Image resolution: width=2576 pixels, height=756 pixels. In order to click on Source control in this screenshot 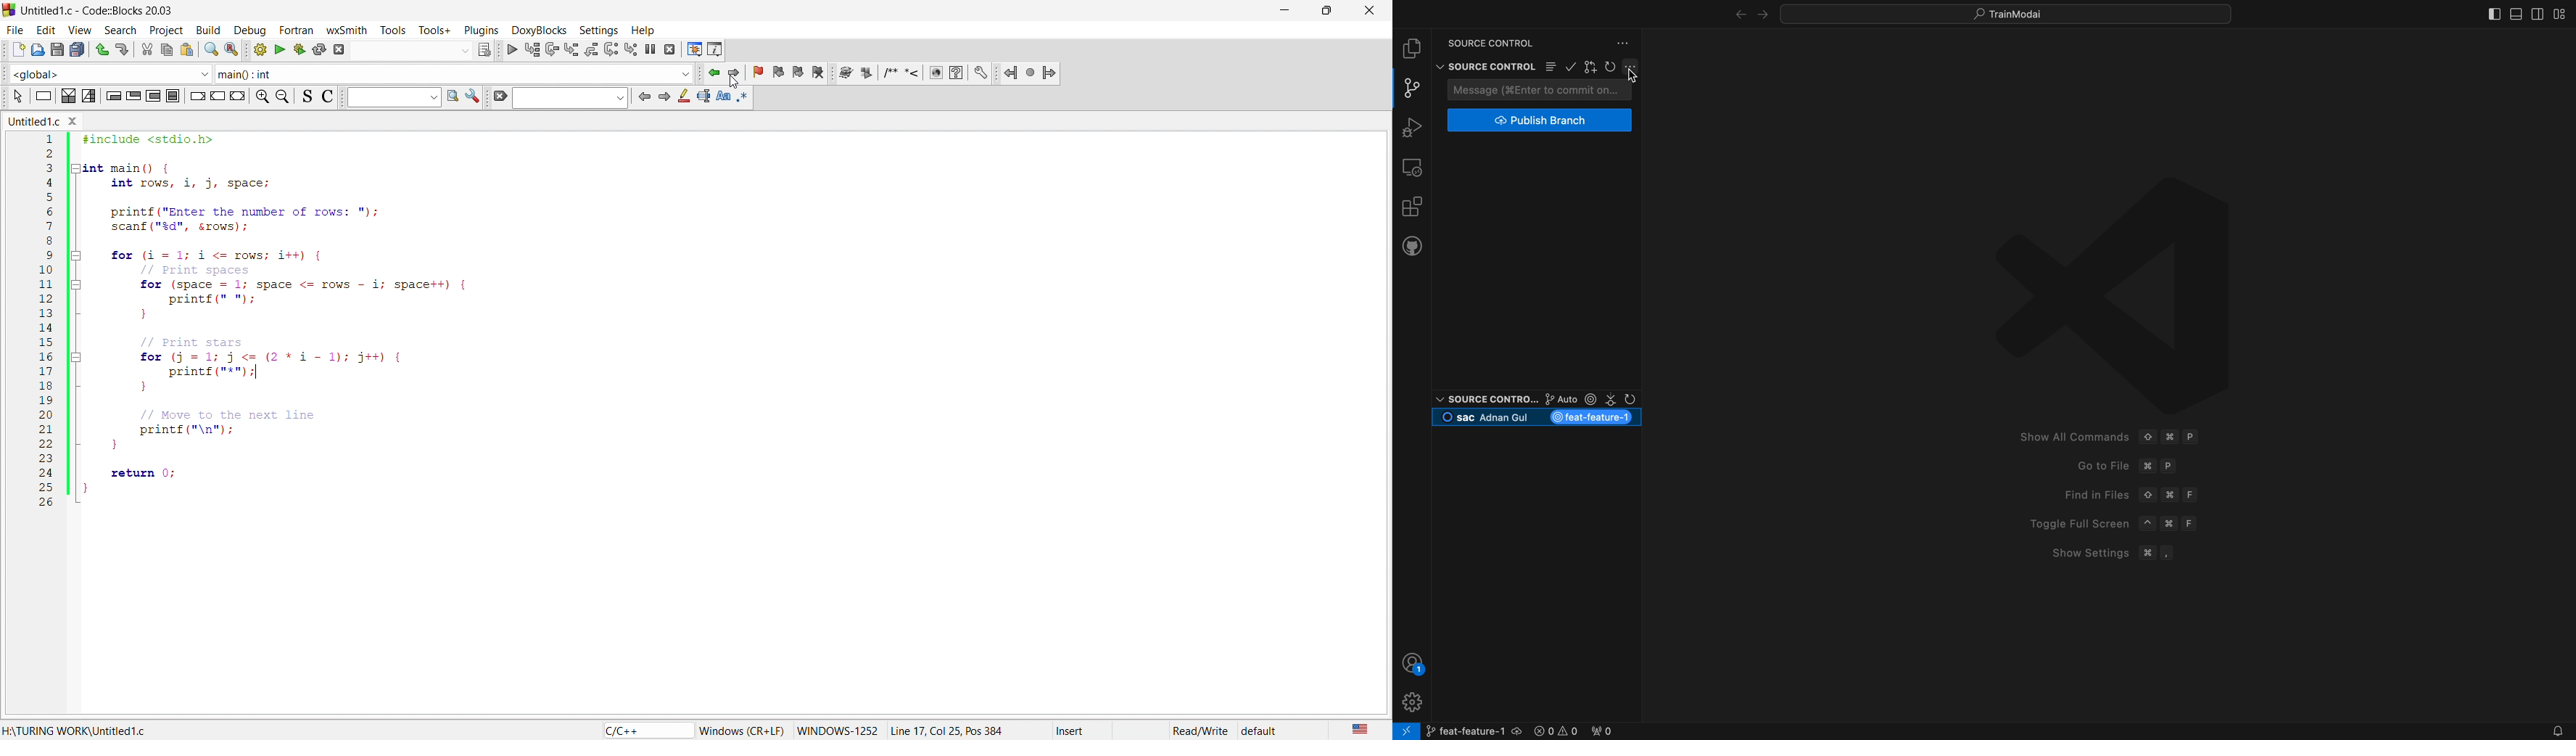, I will do `click(1484, 398)`.